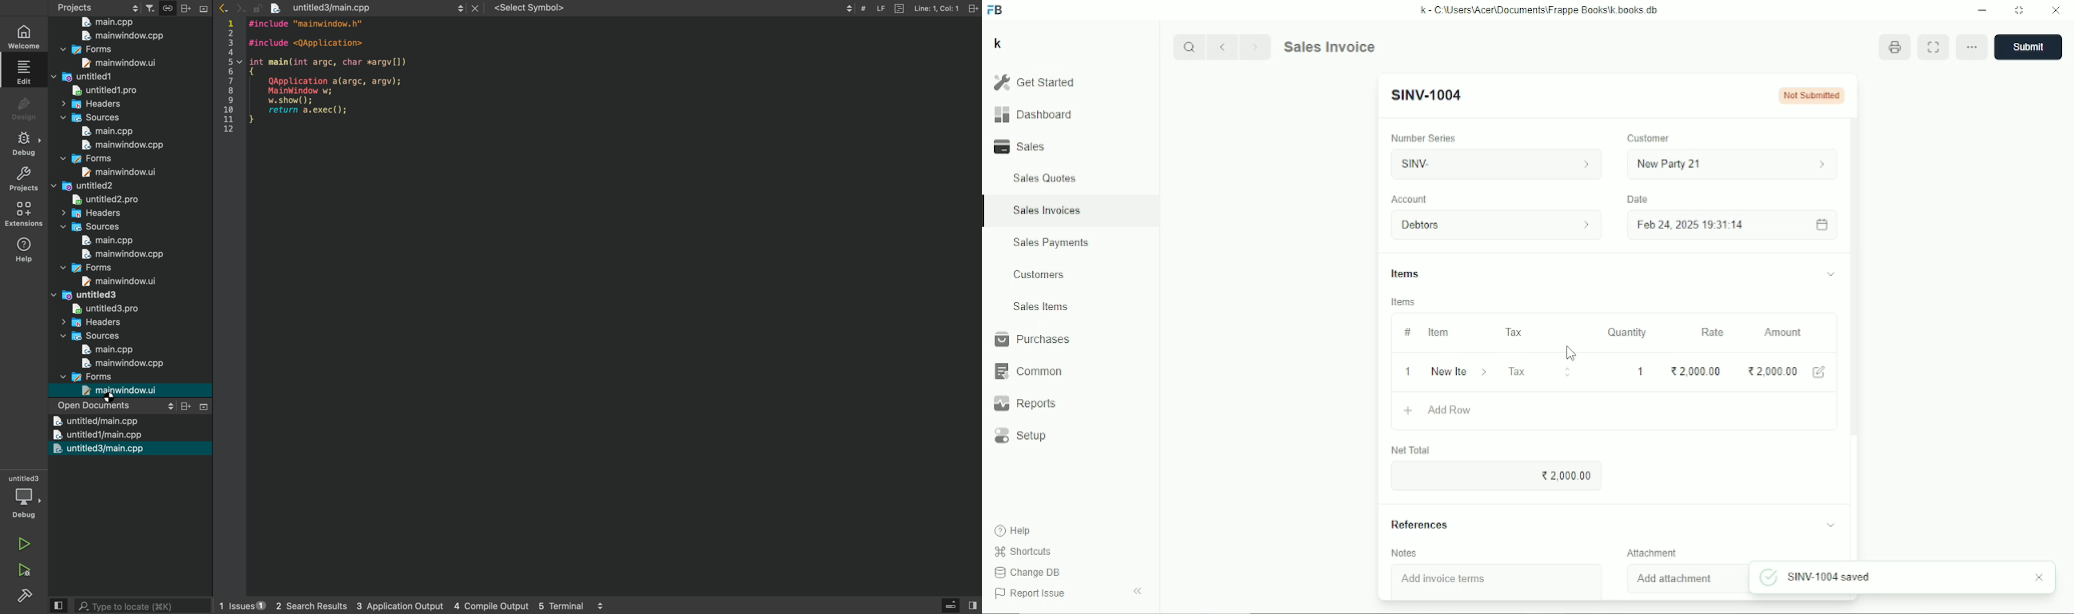 This screenshot has width=2100, height=616. What do you see at coordinates (1540, 371) in the screenshot?
I see `Tax` at bounding box center [1540, 371].